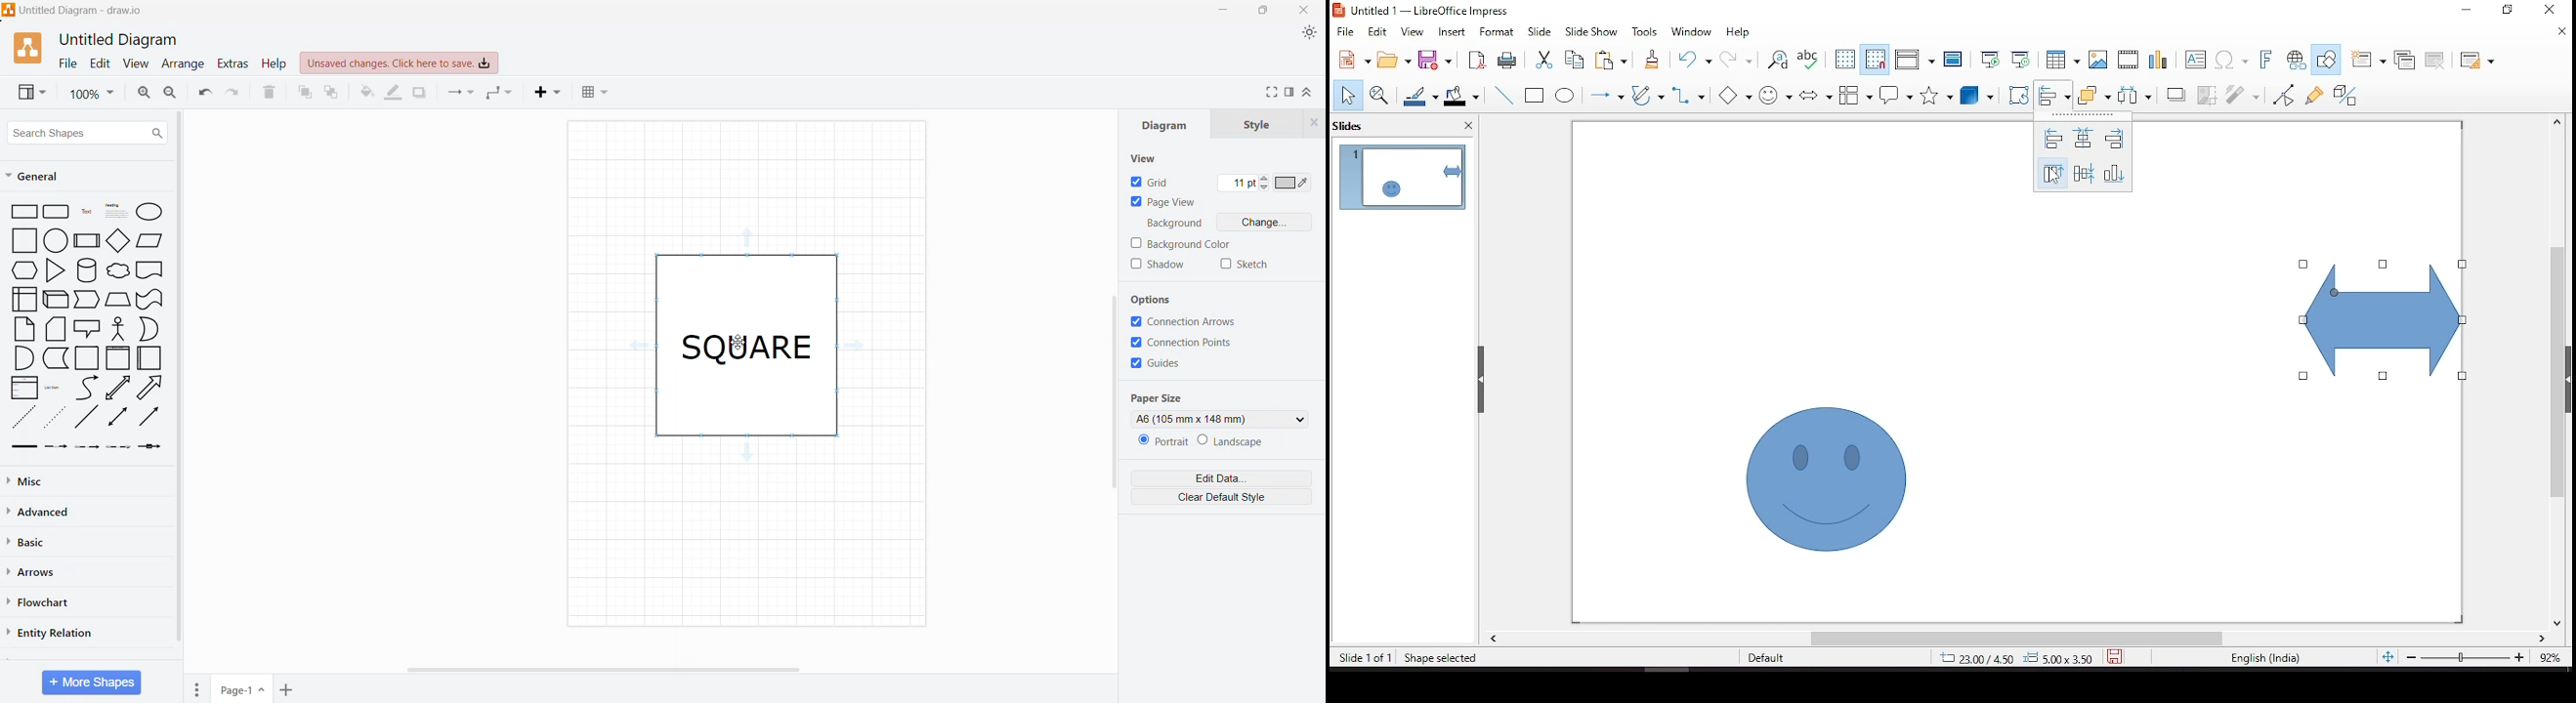  Describe the element at coordinates (88, 327) in the screenshot. I see `Speech Bubble` at that location.